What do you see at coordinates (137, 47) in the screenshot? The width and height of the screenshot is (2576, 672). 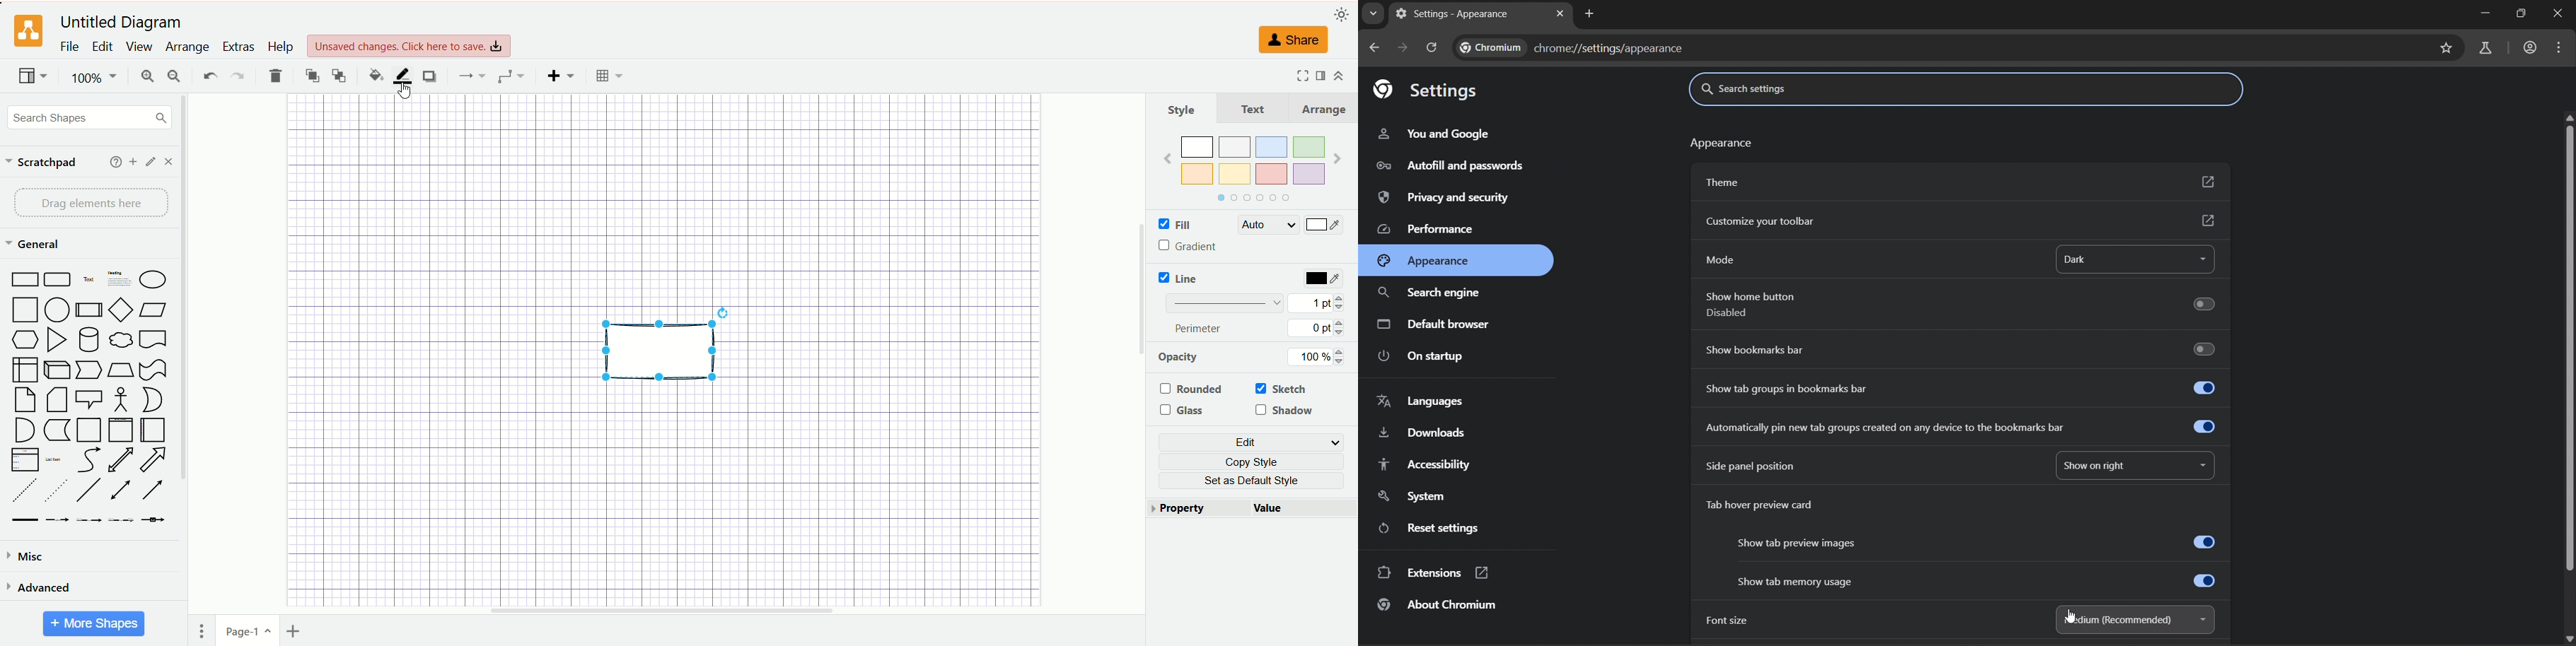 I see `view` at bounding box center [137, 47].